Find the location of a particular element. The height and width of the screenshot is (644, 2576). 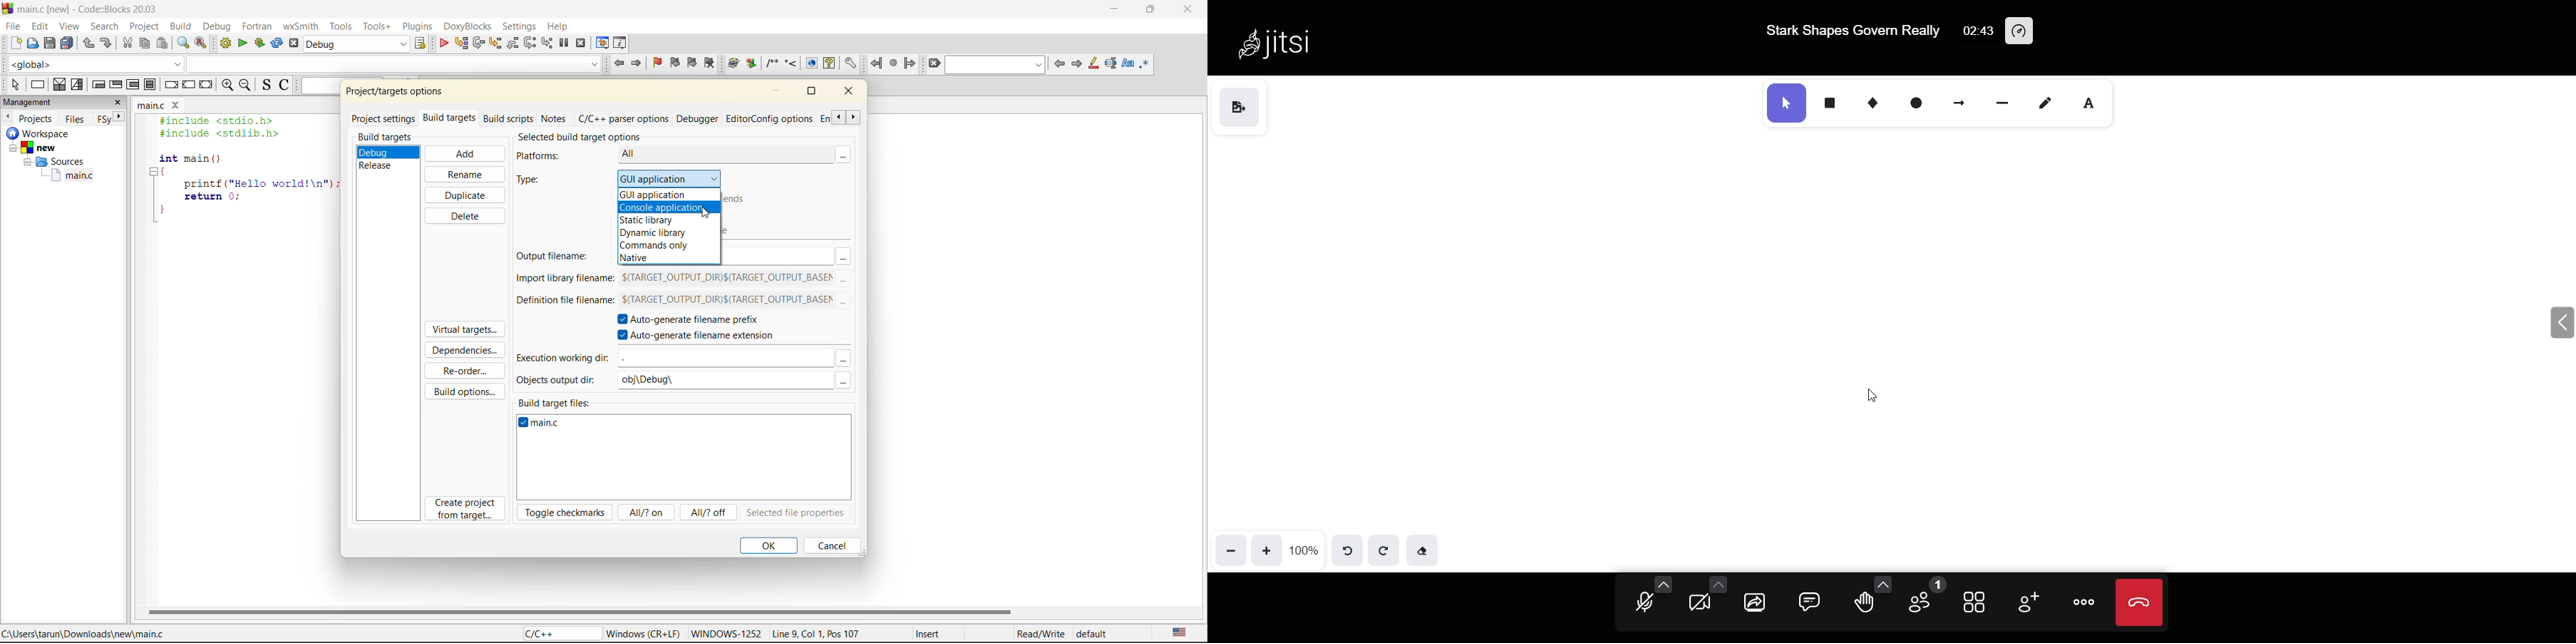

new is located at coordinates (15, 43).